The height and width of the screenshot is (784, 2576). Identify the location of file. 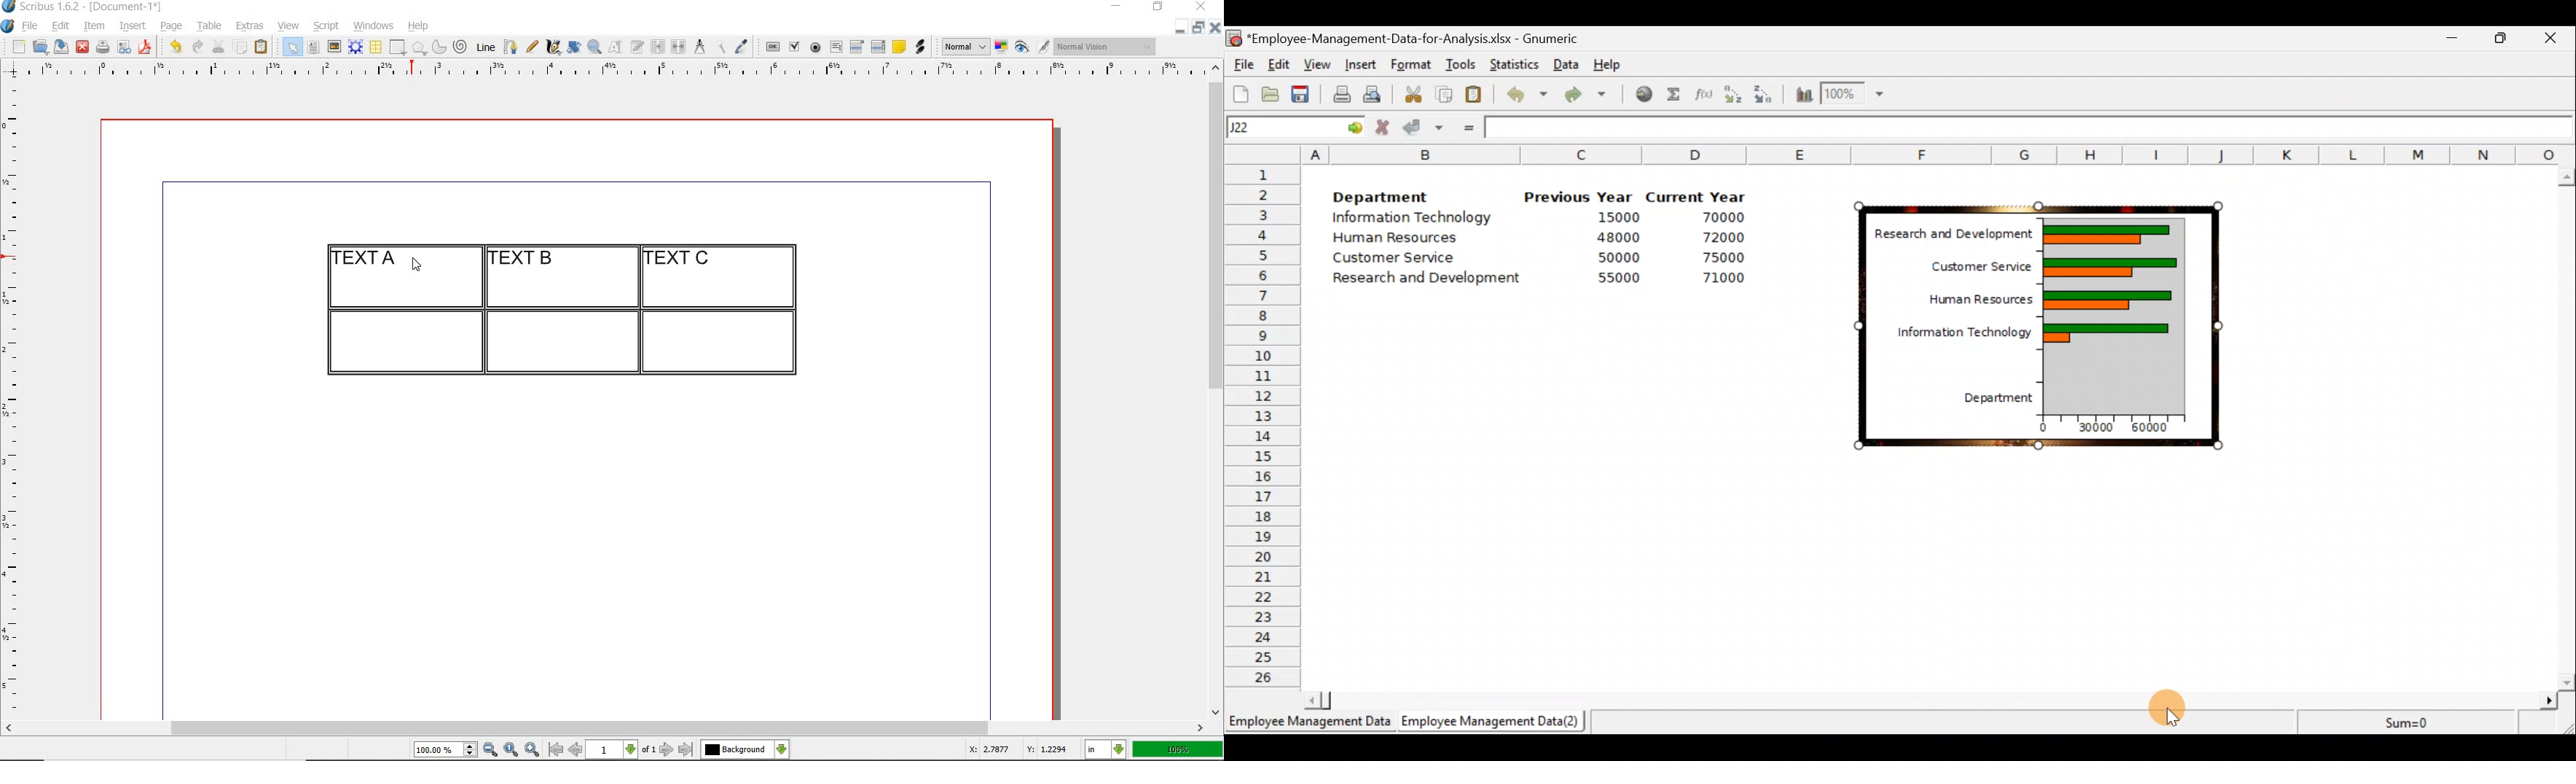
(31, 26).